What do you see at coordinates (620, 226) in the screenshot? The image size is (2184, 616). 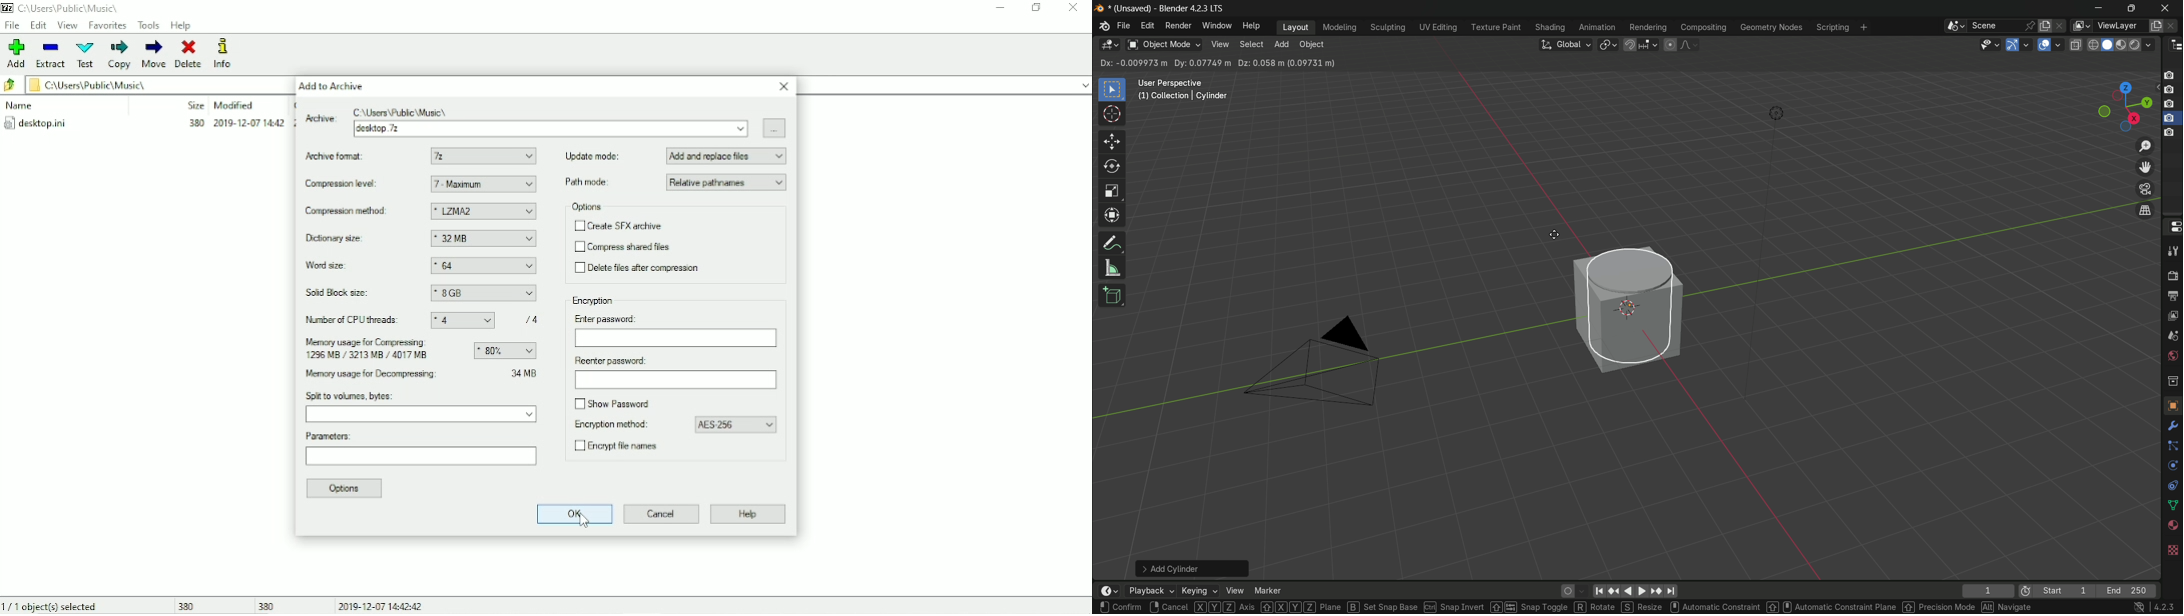 I see `Create SFX archive` at bounding box center [620, 226].